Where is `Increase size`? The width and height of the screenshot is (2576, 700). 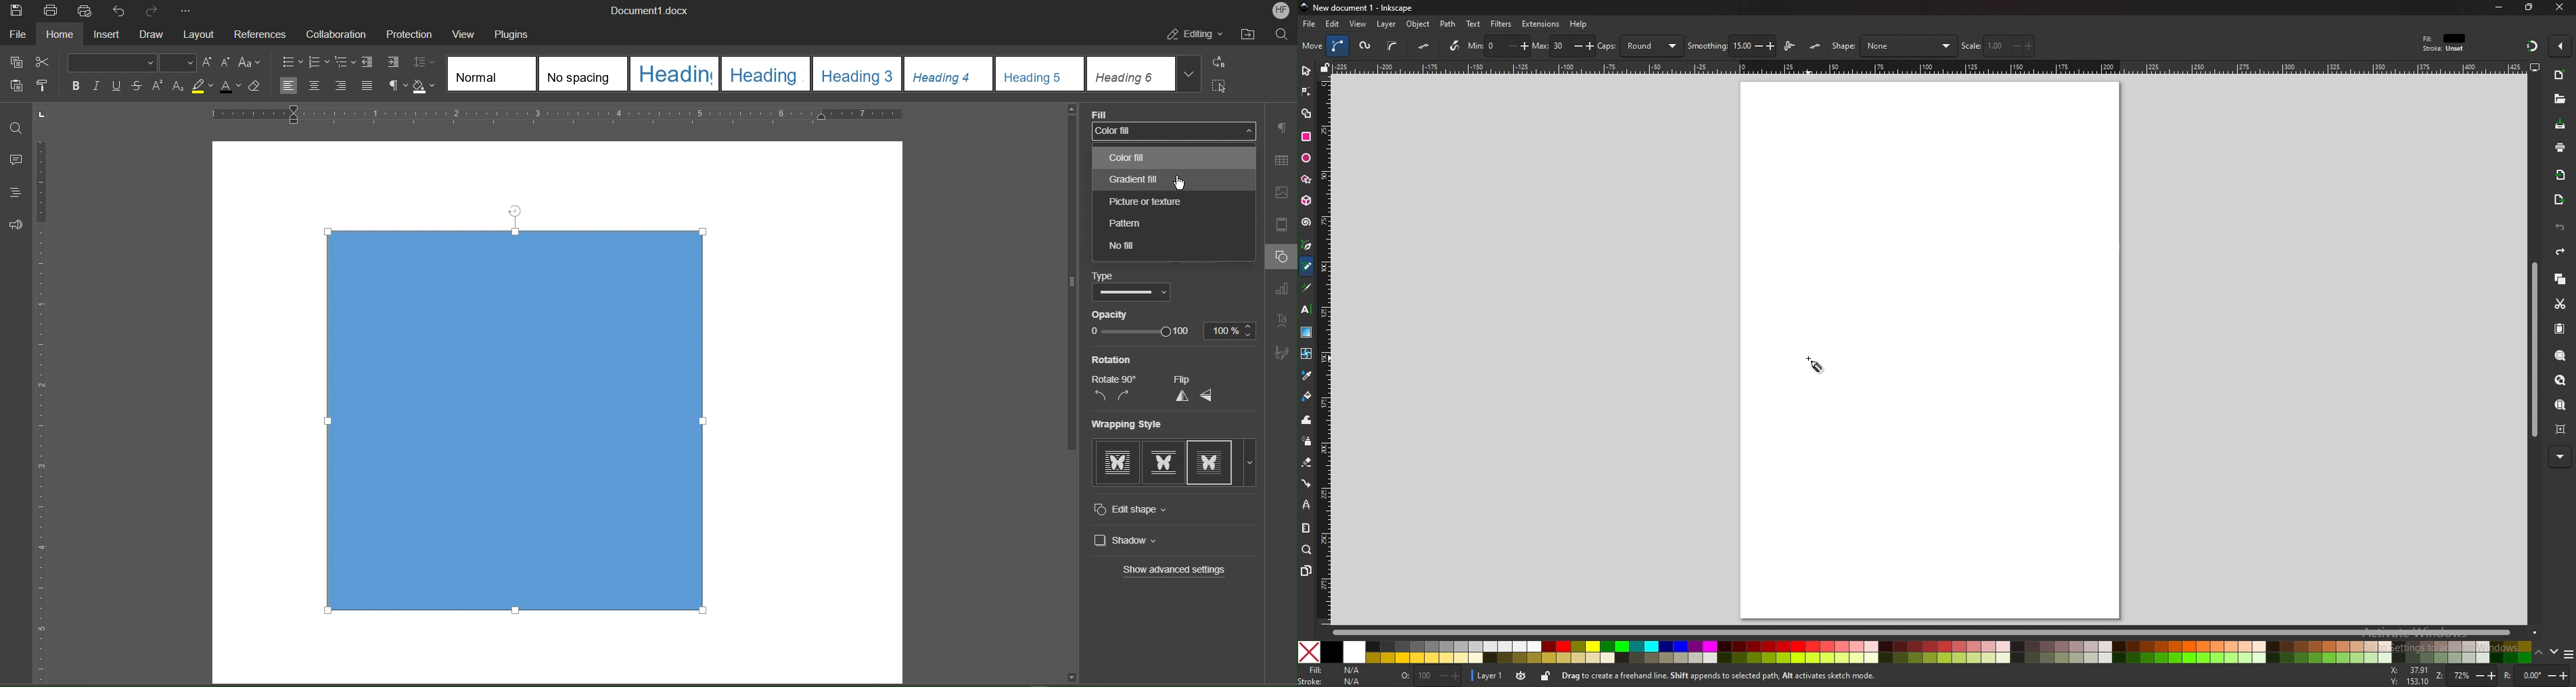 Increase size is located at coordinates (207, 62).